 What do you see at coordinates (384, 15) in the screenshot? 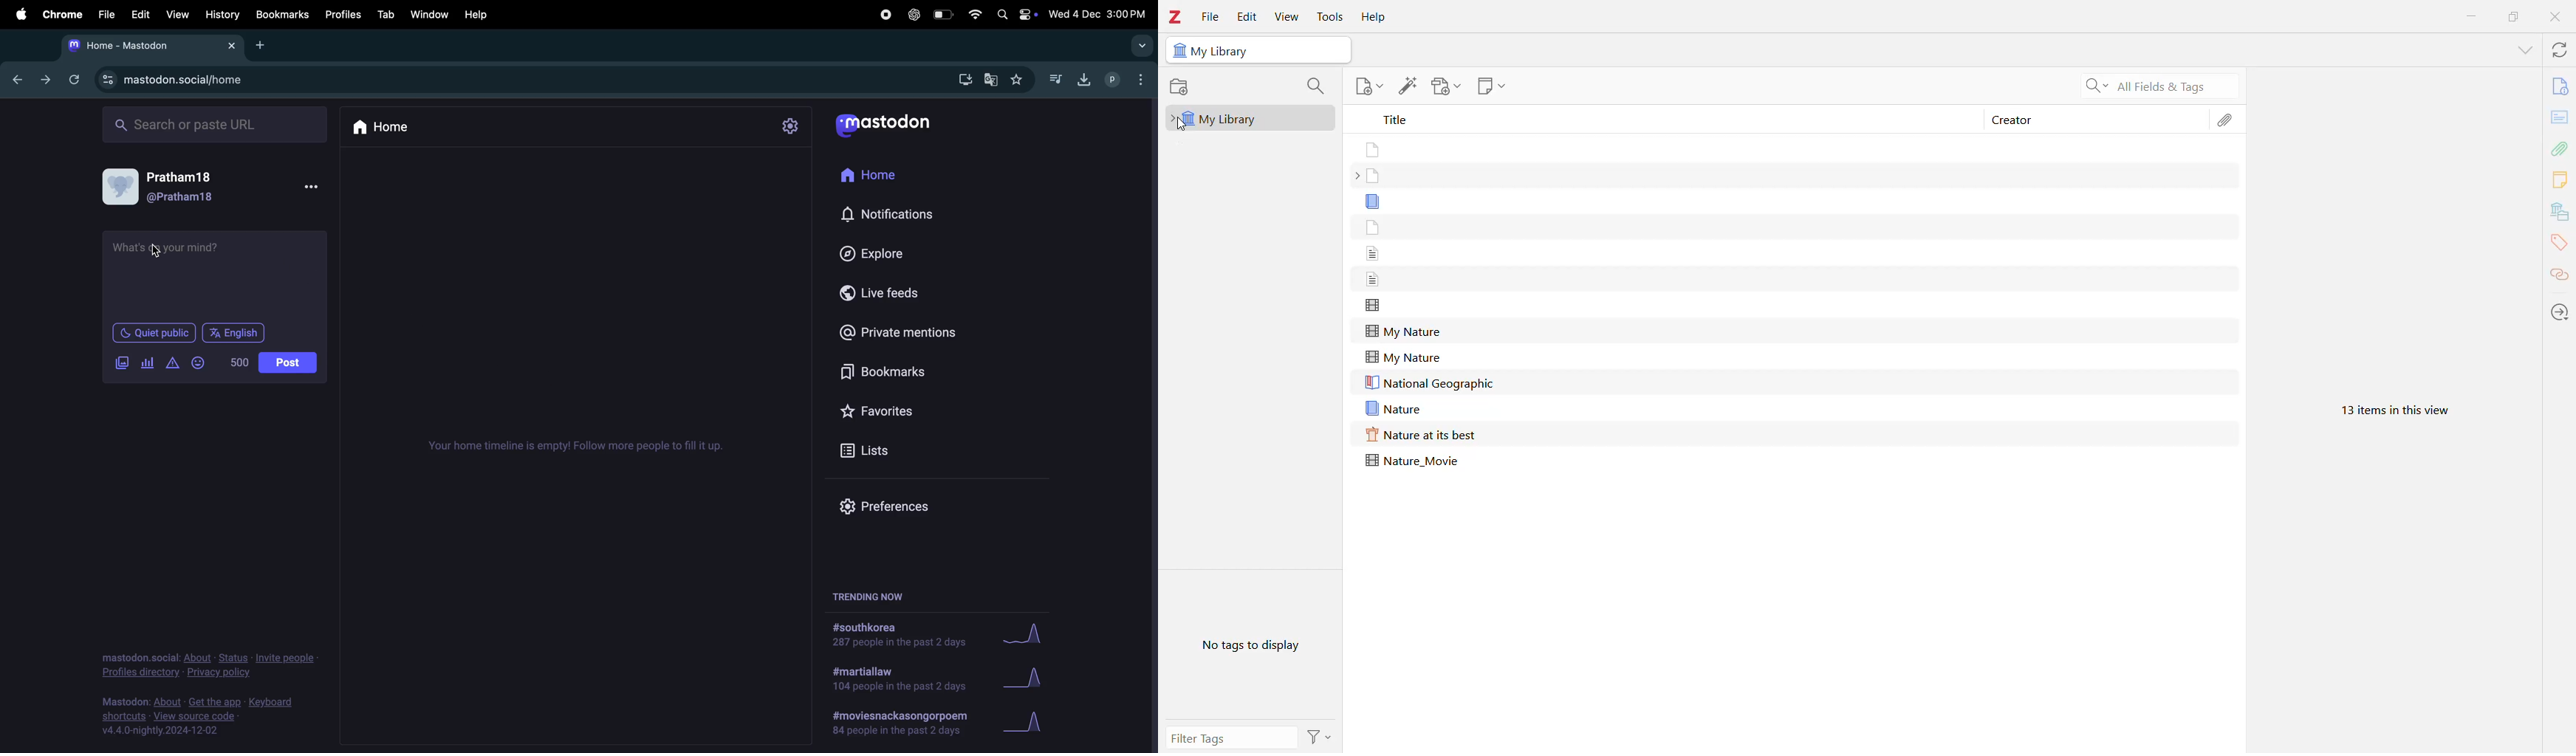
I see `tab` at bounding box center [384, 15].